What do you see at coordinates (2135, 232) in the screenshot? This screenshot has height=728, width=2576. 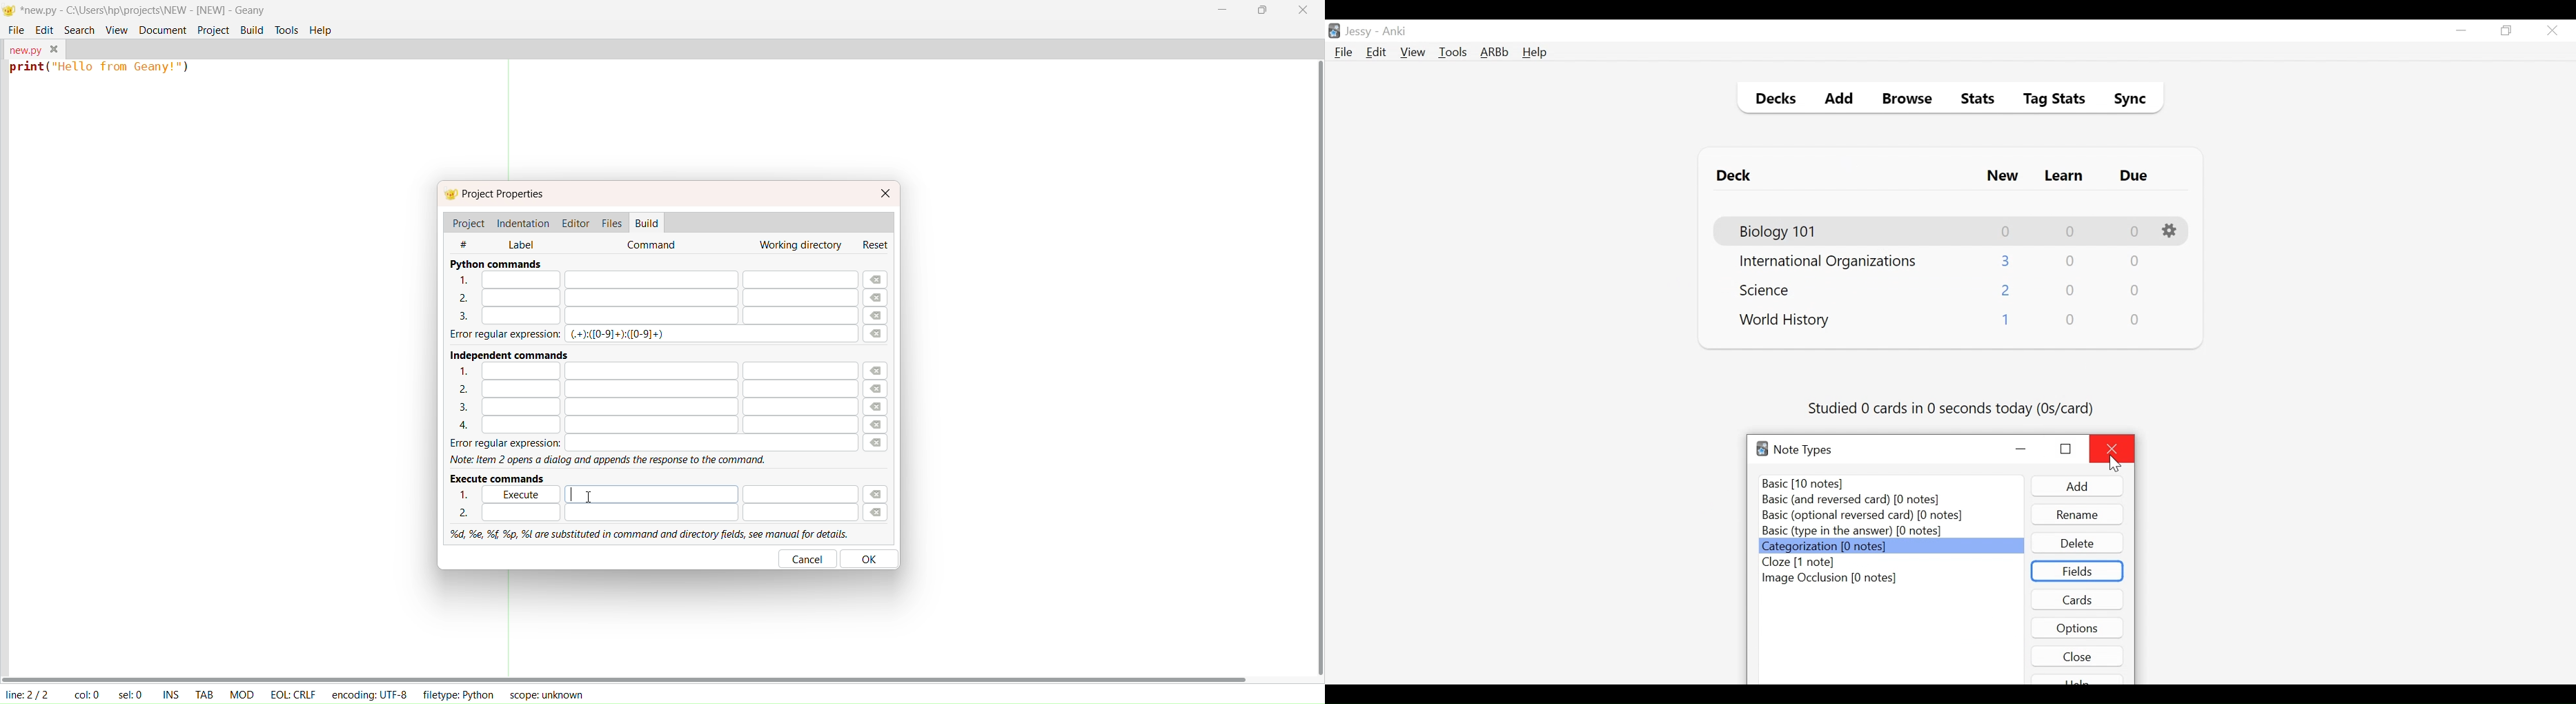 I see `Due Card Count` at bounding box center [2135, 232].